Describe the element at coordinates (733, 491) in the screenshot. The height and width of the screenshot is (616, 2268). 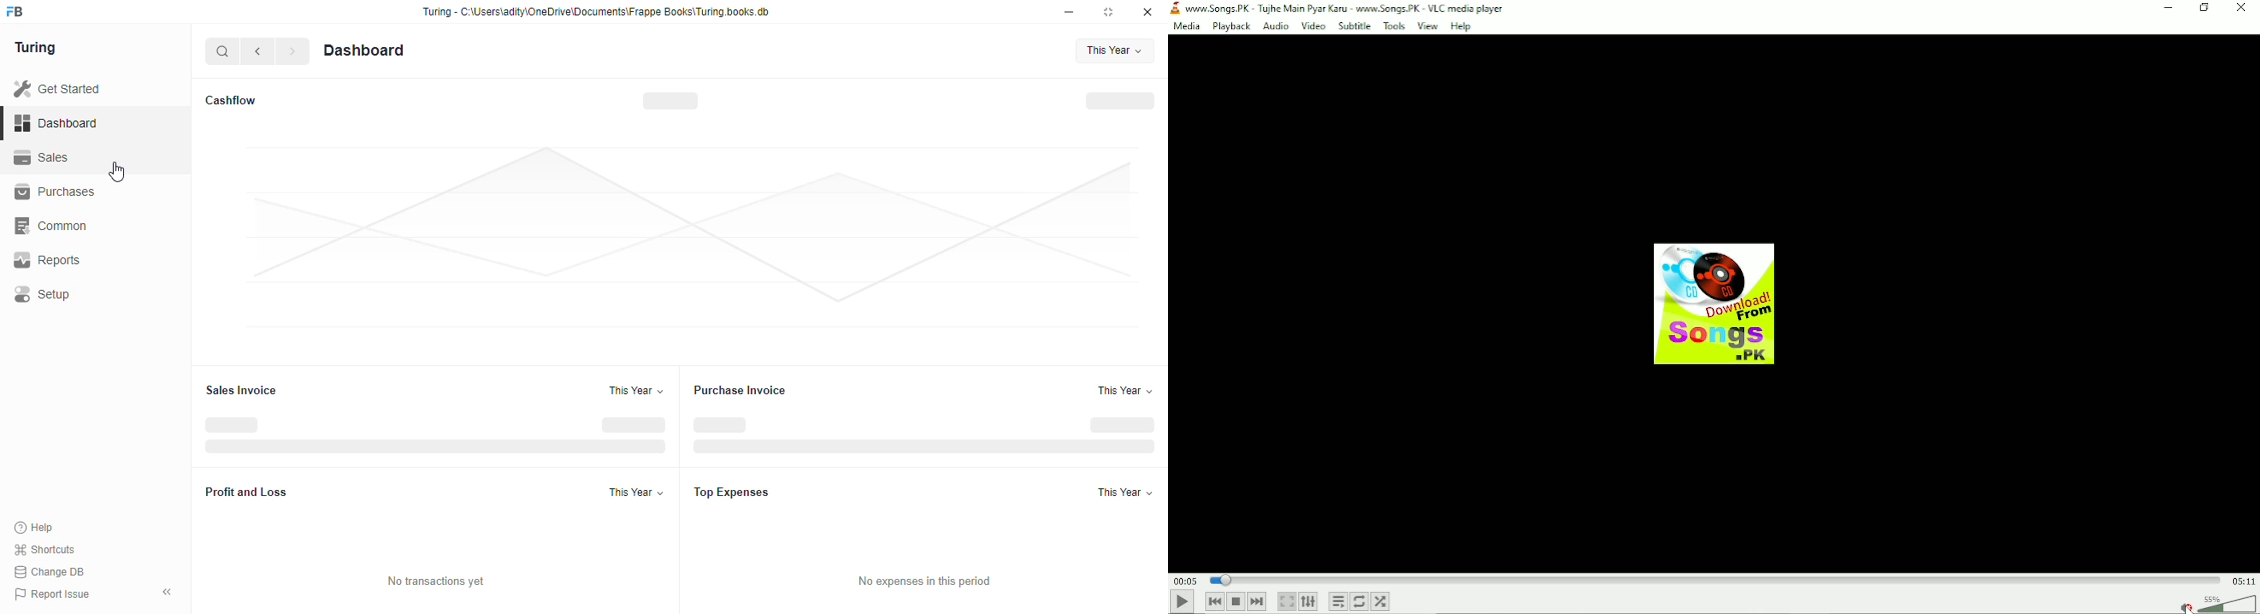
I see `Top Expenses` at that location.